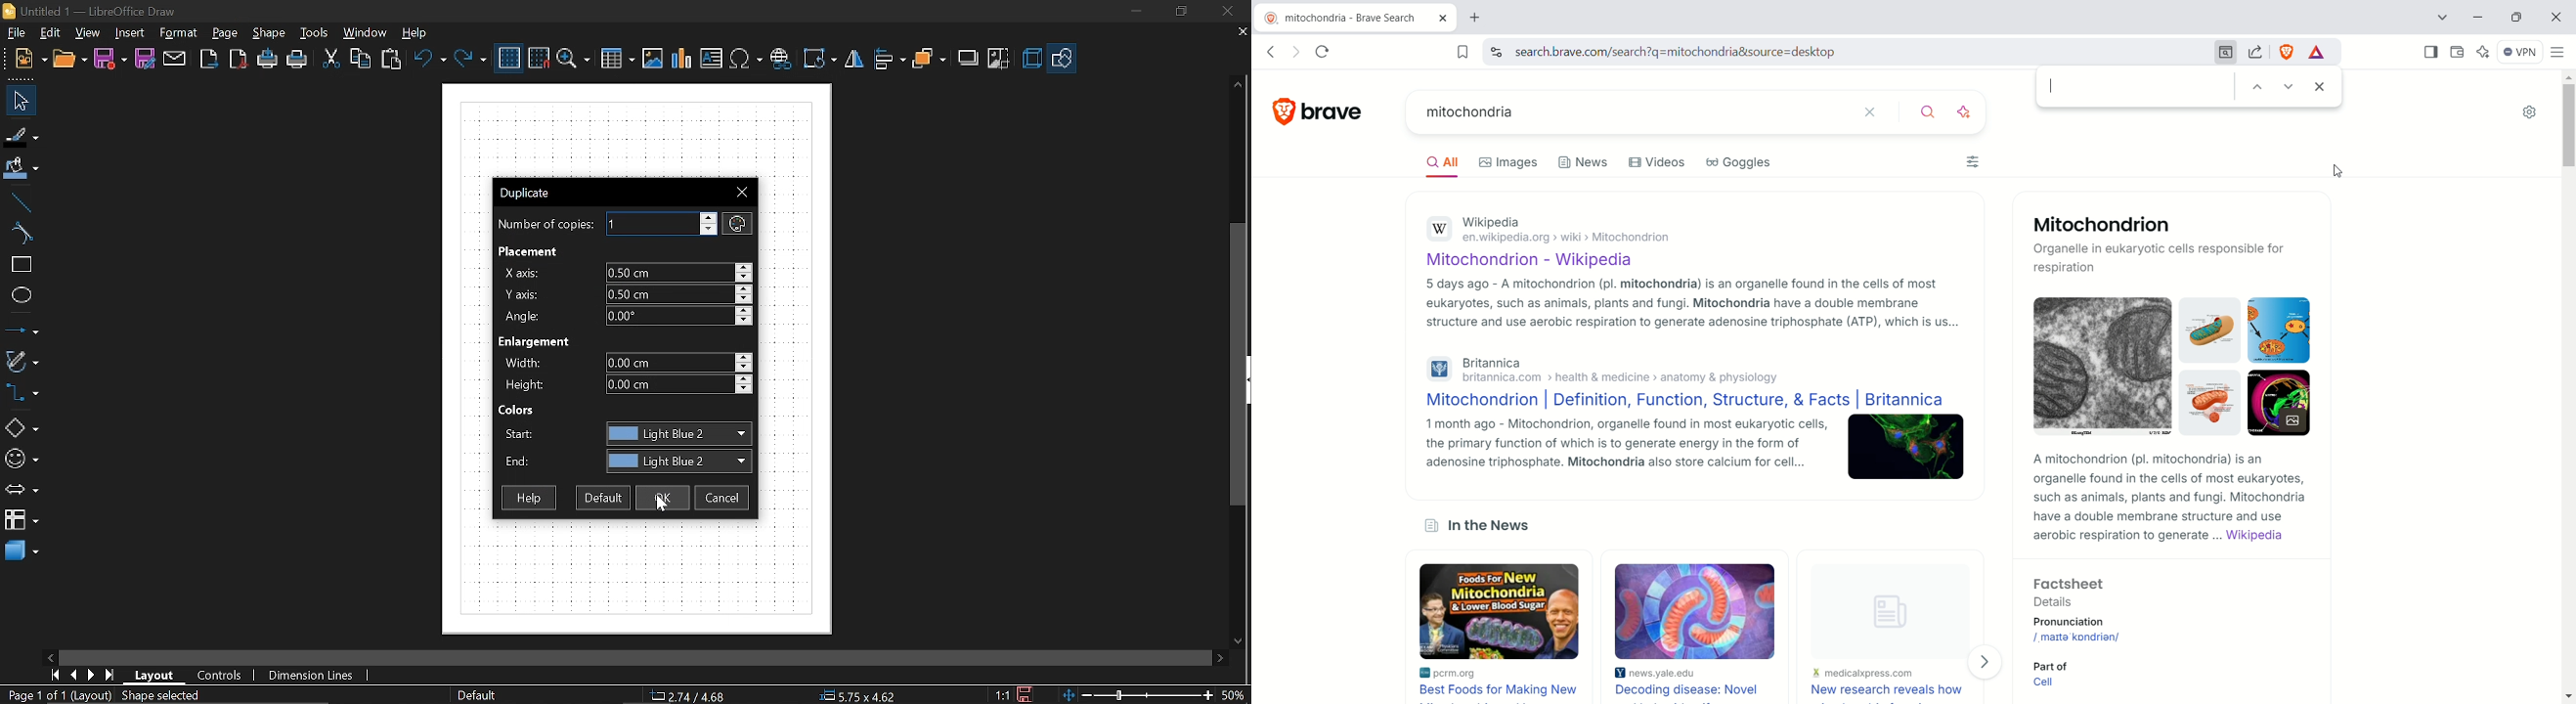 This screenshot has height=728, width=2576. Describe the element at coordinates (22, 101) in the screenshot. I see `Select` at that location.